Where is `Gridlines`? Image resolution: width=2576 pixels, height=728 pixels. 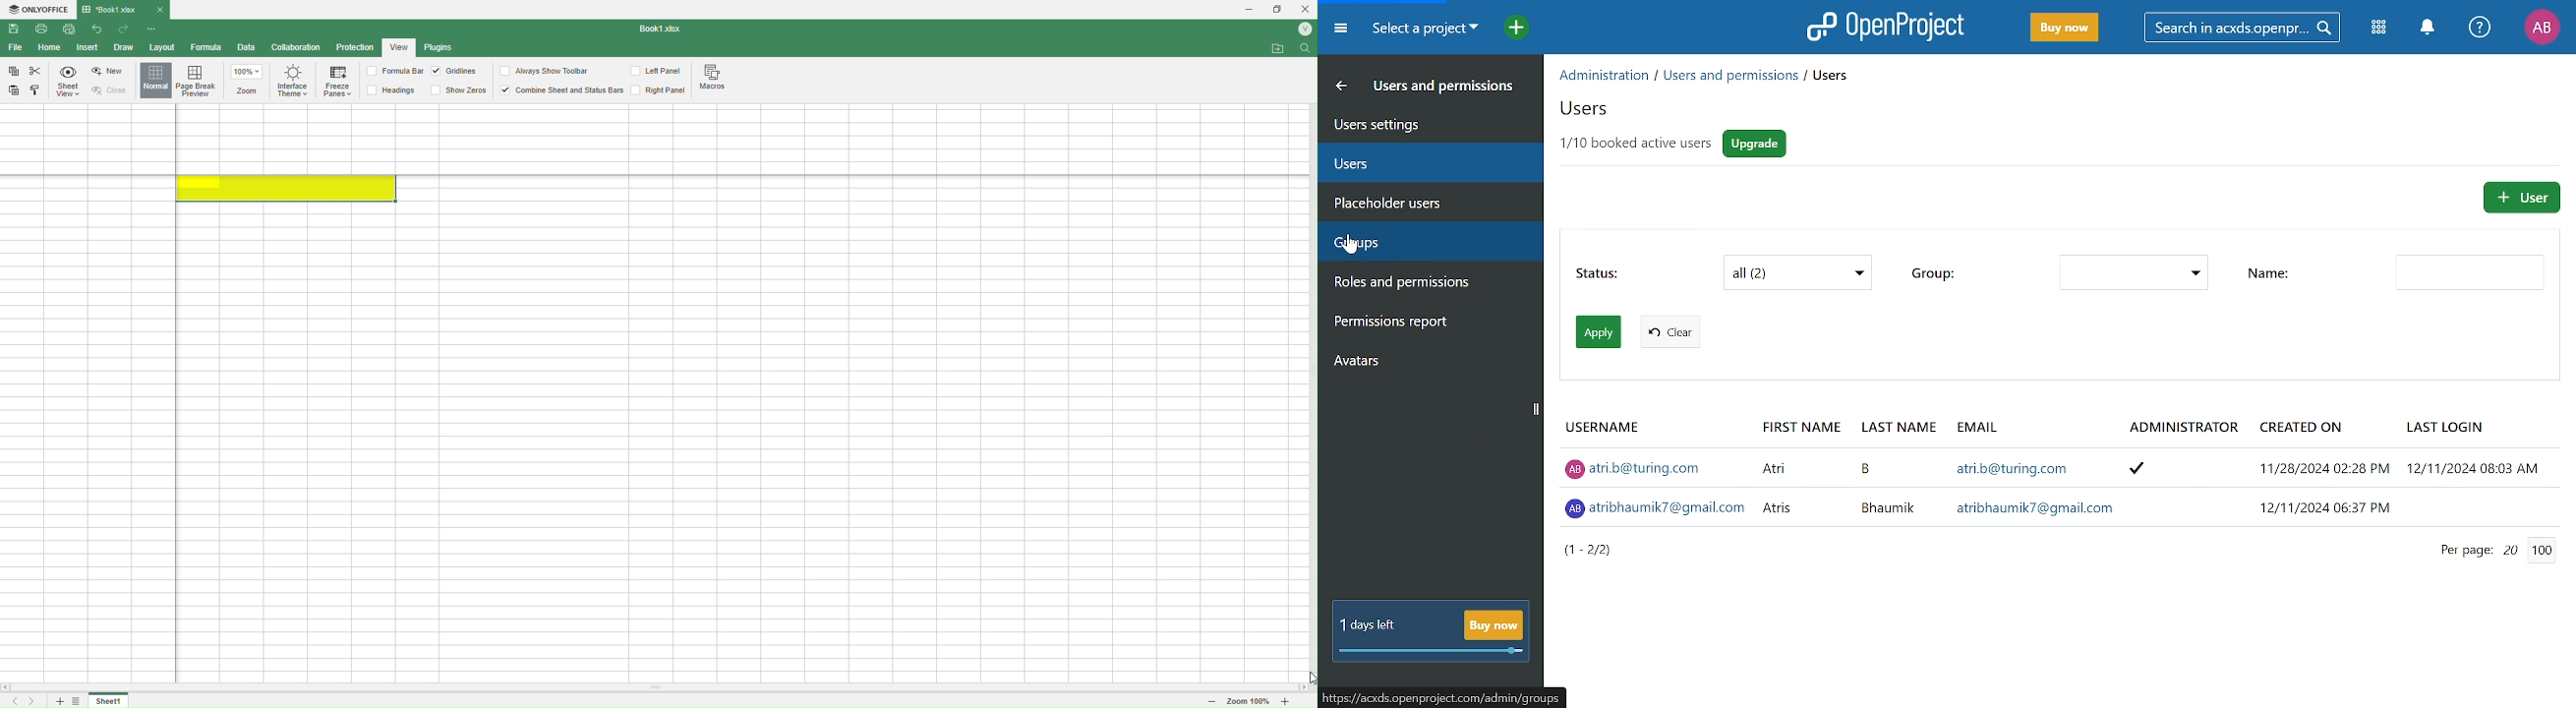
Gridlines is located at coordinates (456, 71).